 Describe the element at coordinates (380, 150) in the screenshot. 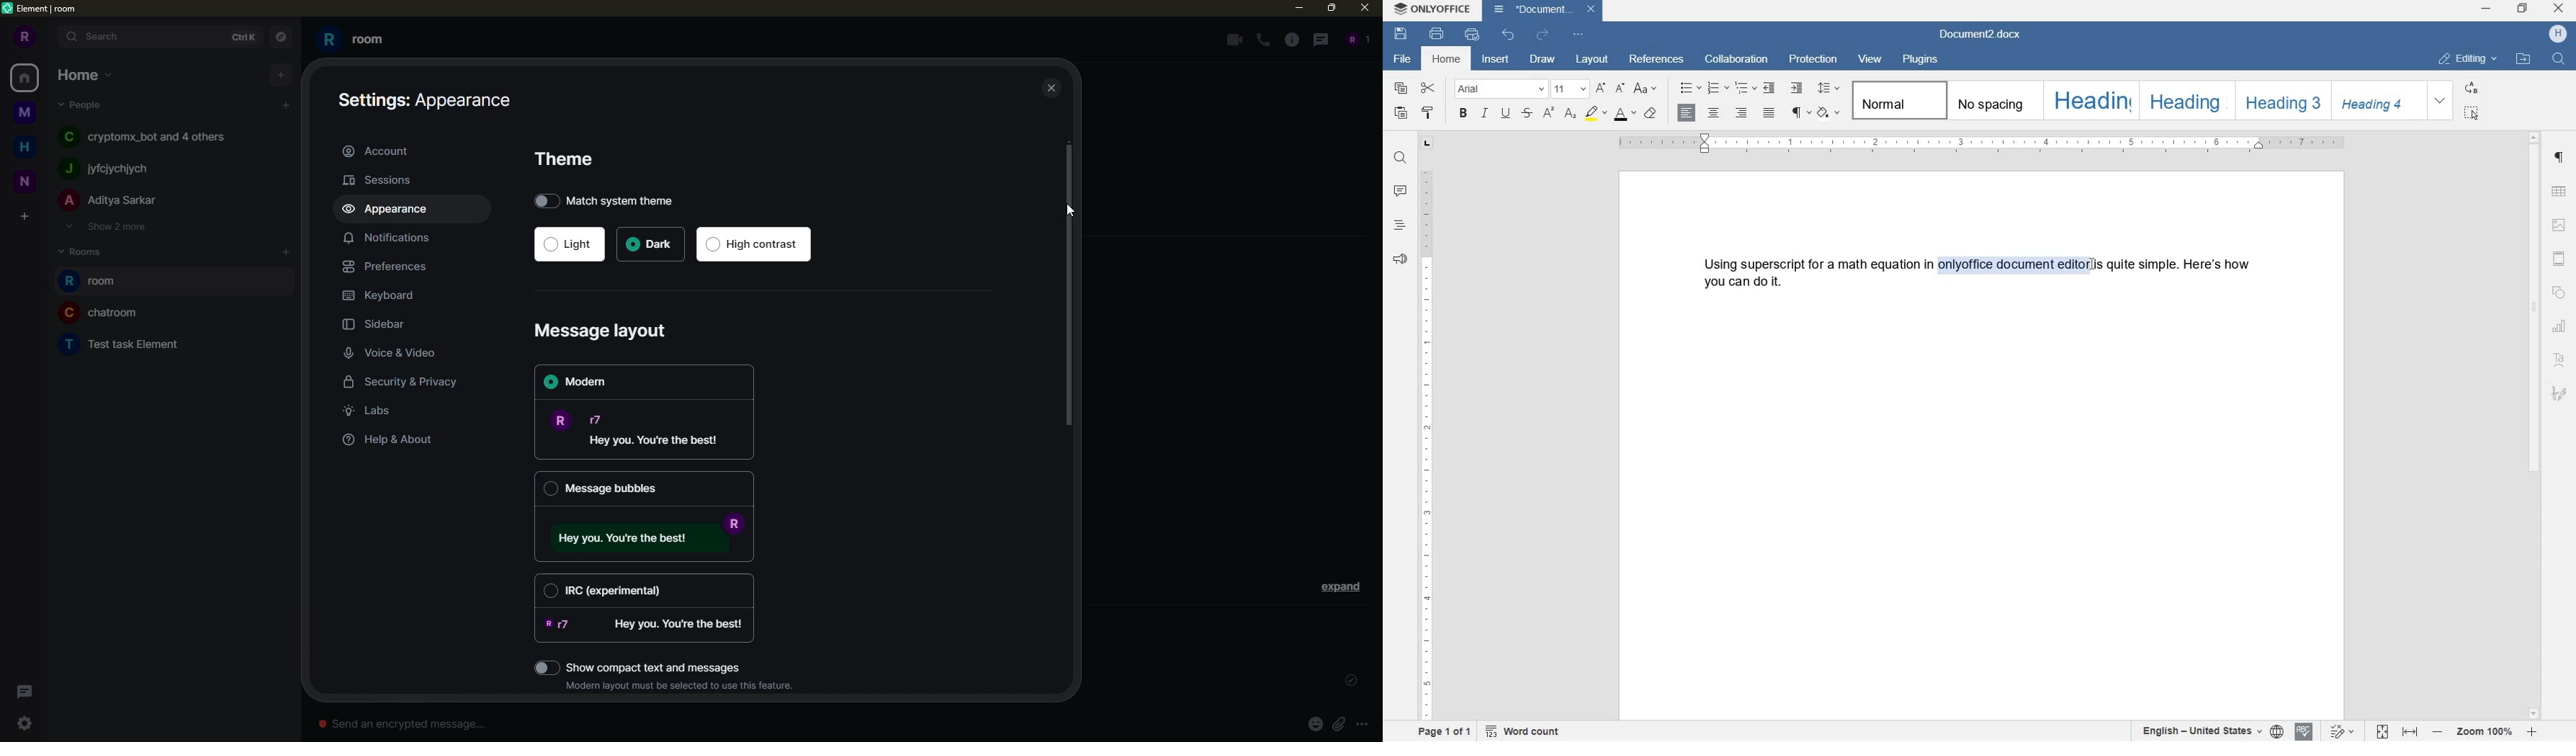

I see `account` at that location.